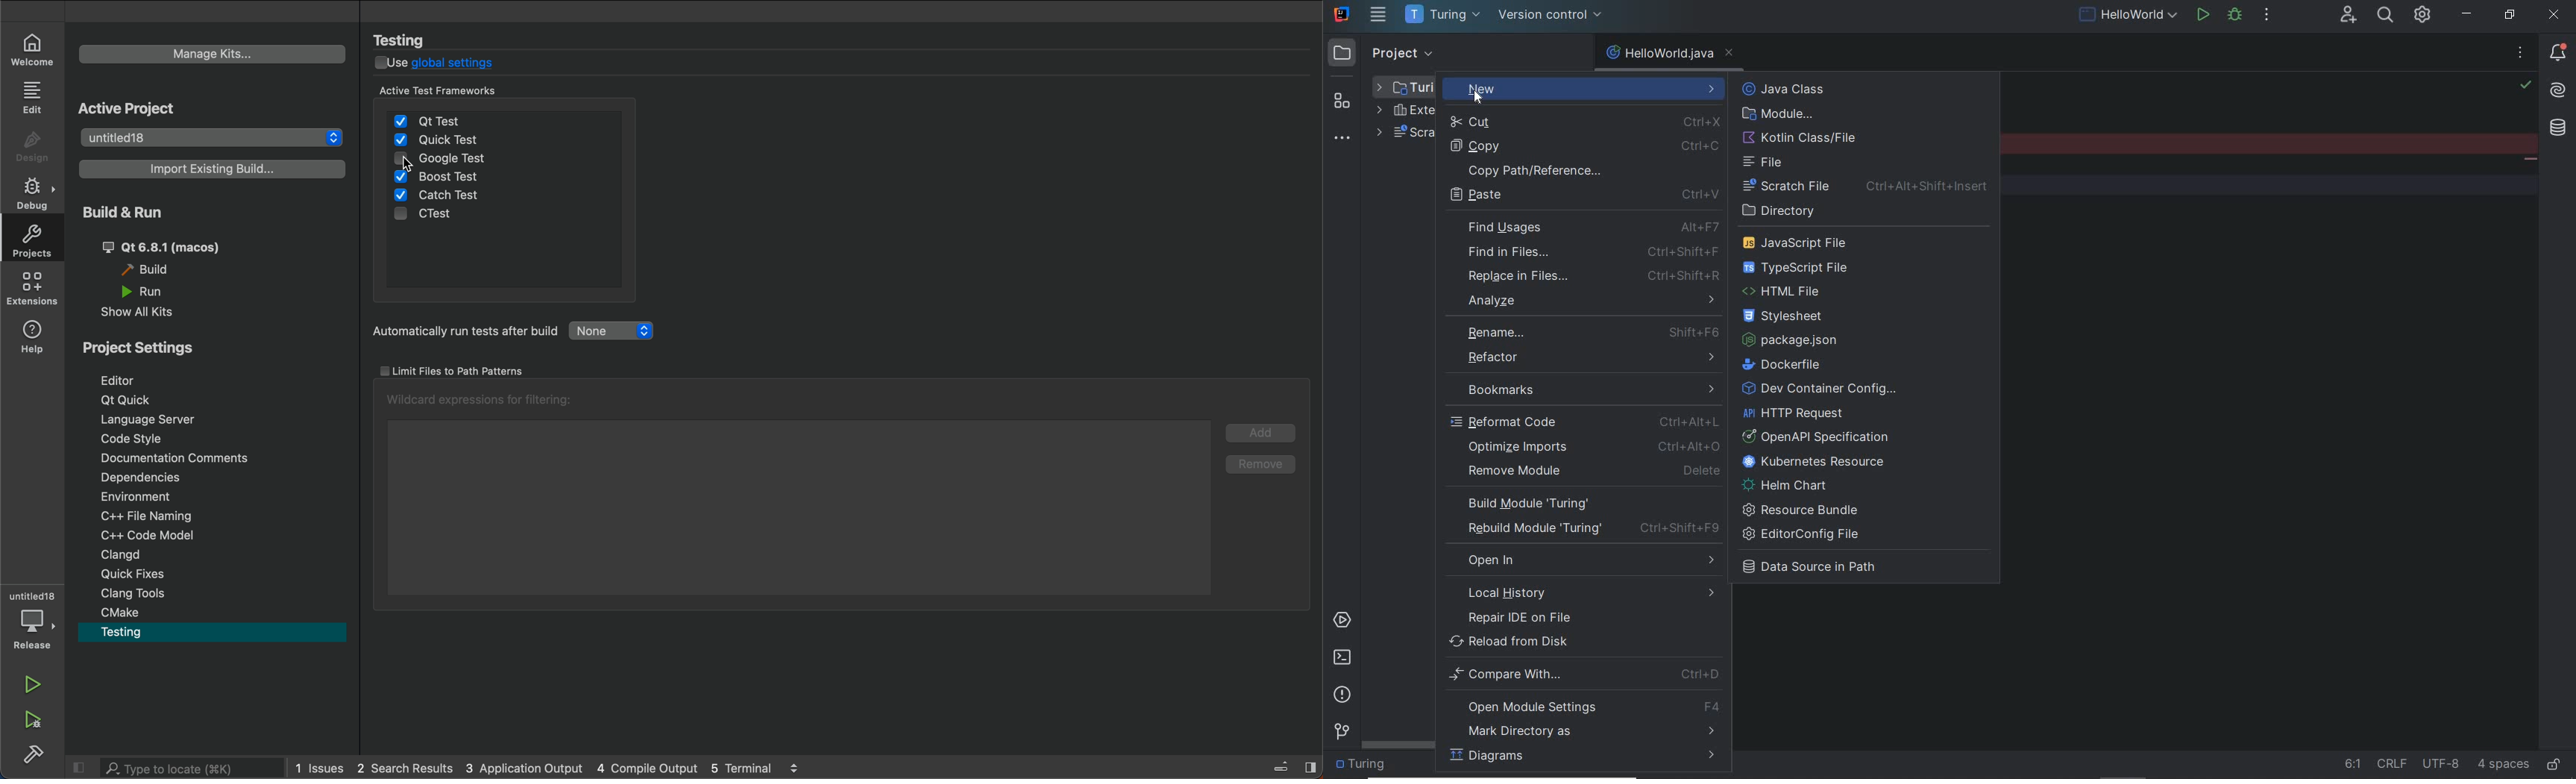  Describe the element at coordinates (1797, 340) in the screenshot. I see `package.json` at that location.